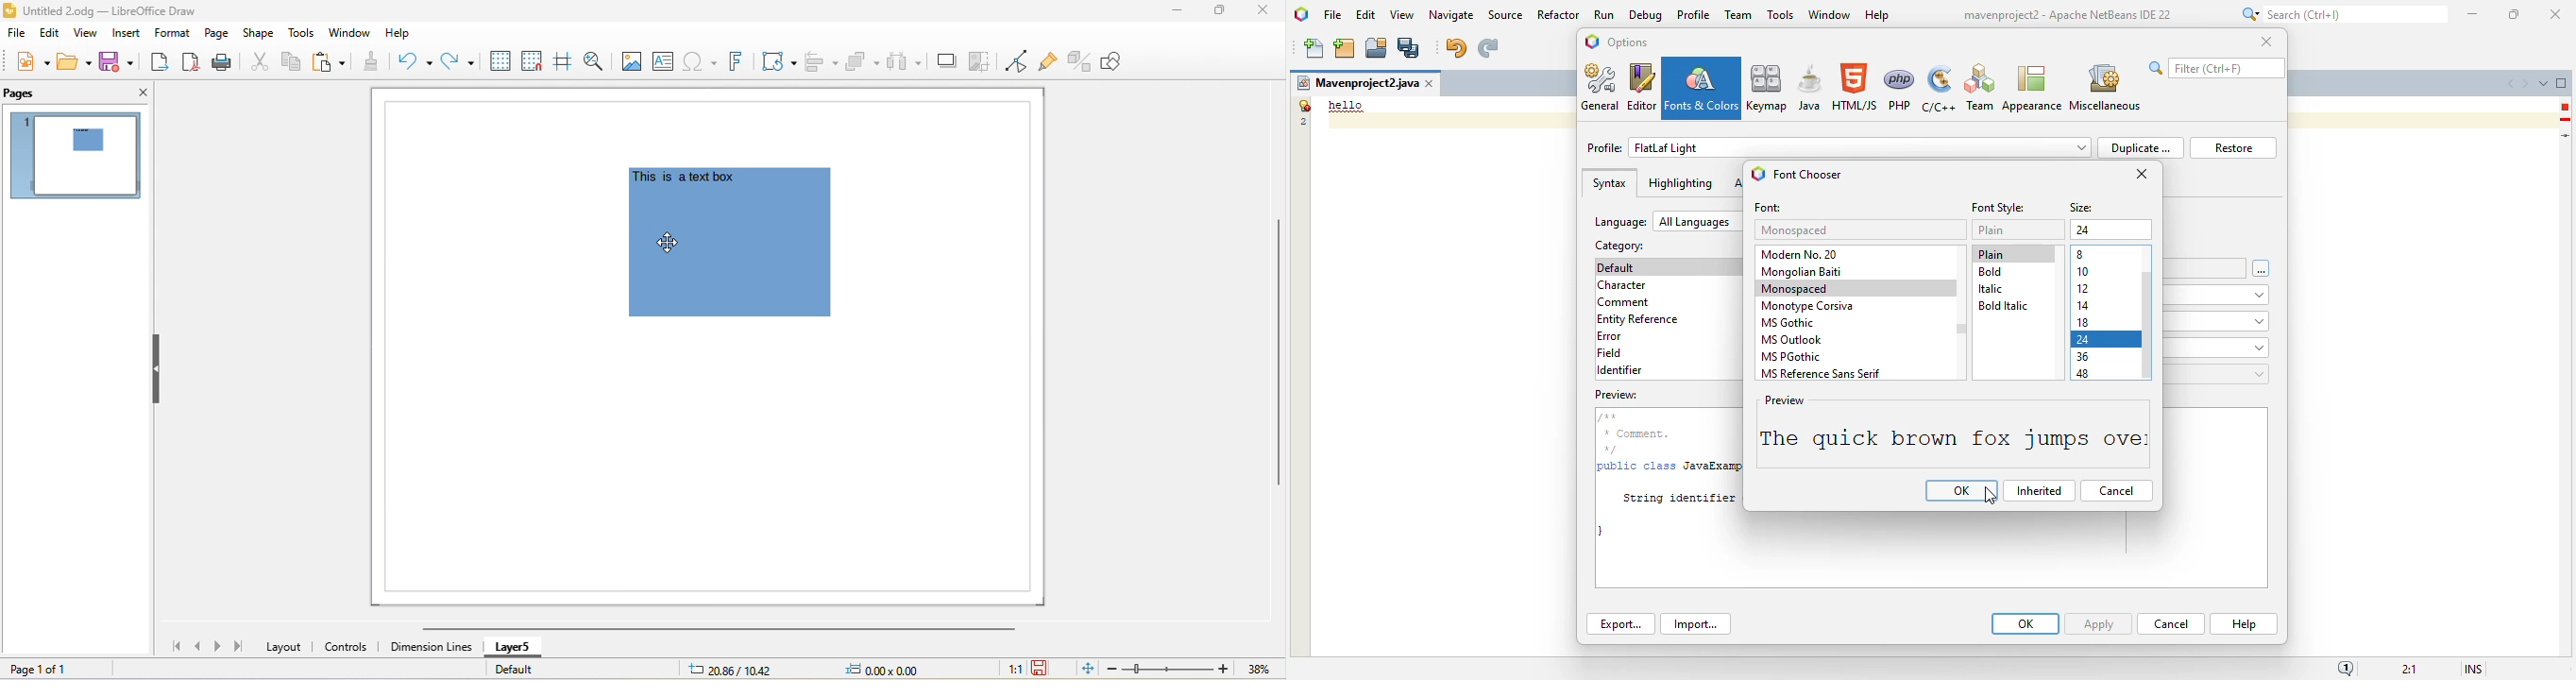  I want to click on dimension lines, so click(431, 647).